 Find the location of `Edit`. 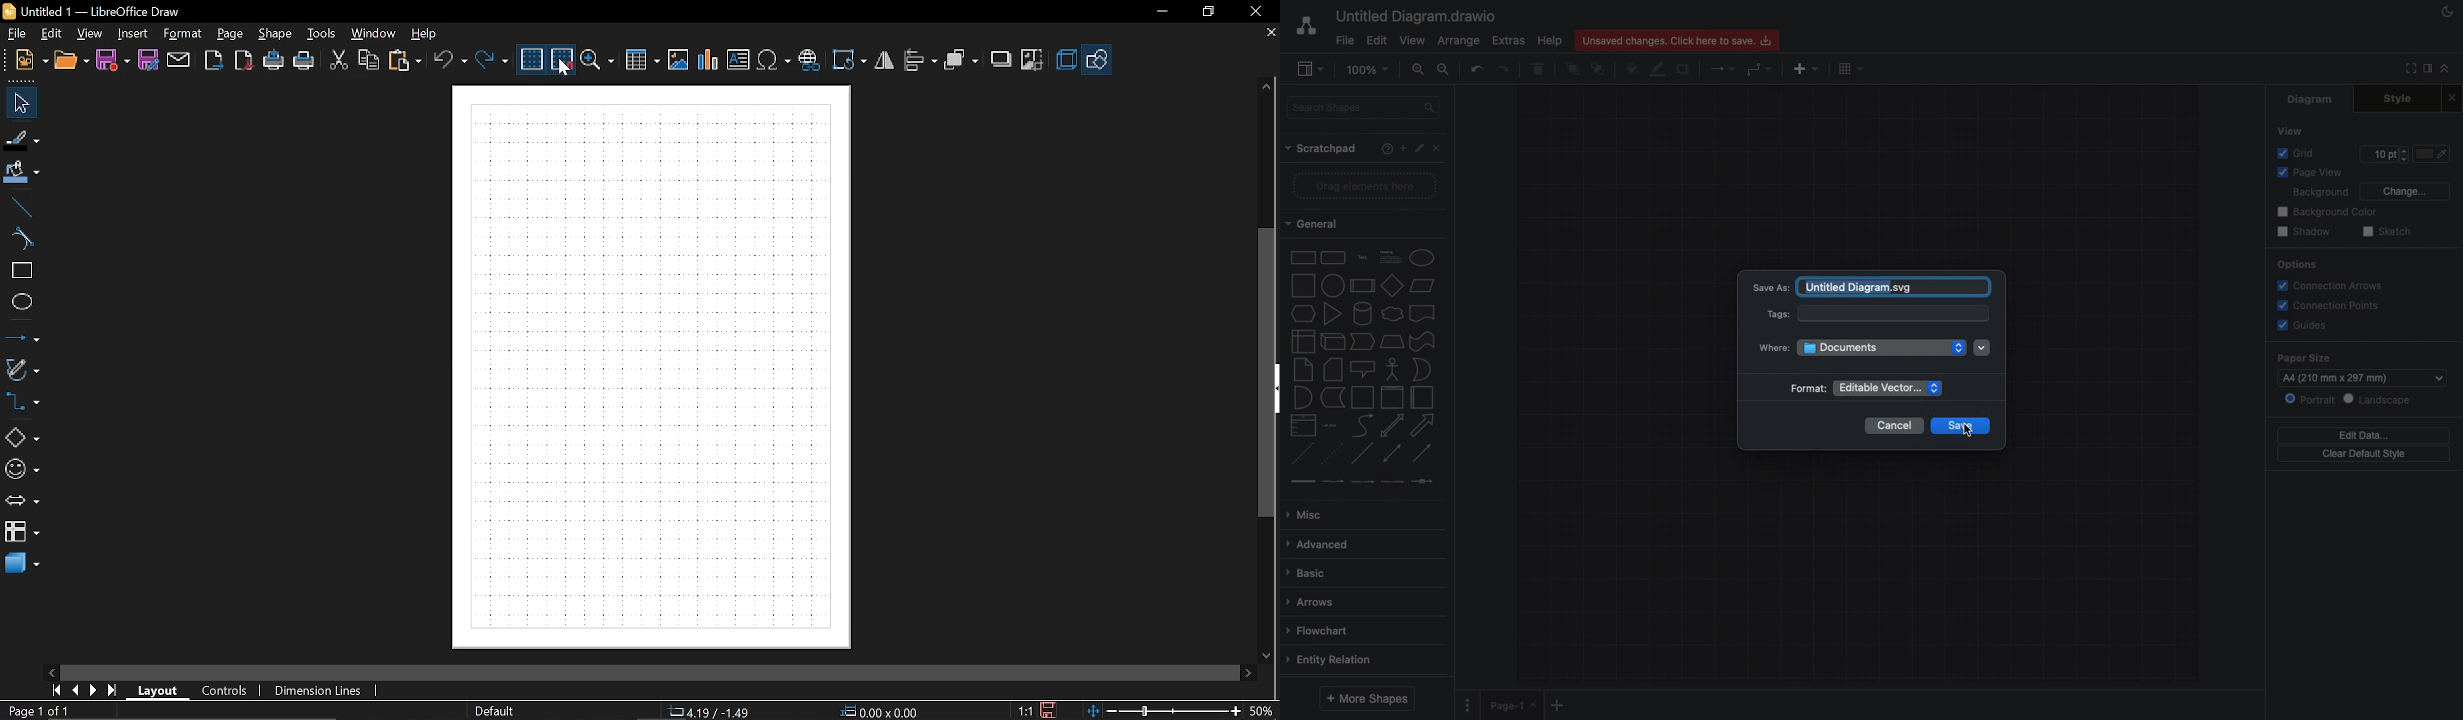

Edit is located at coordinates (1375, 41).